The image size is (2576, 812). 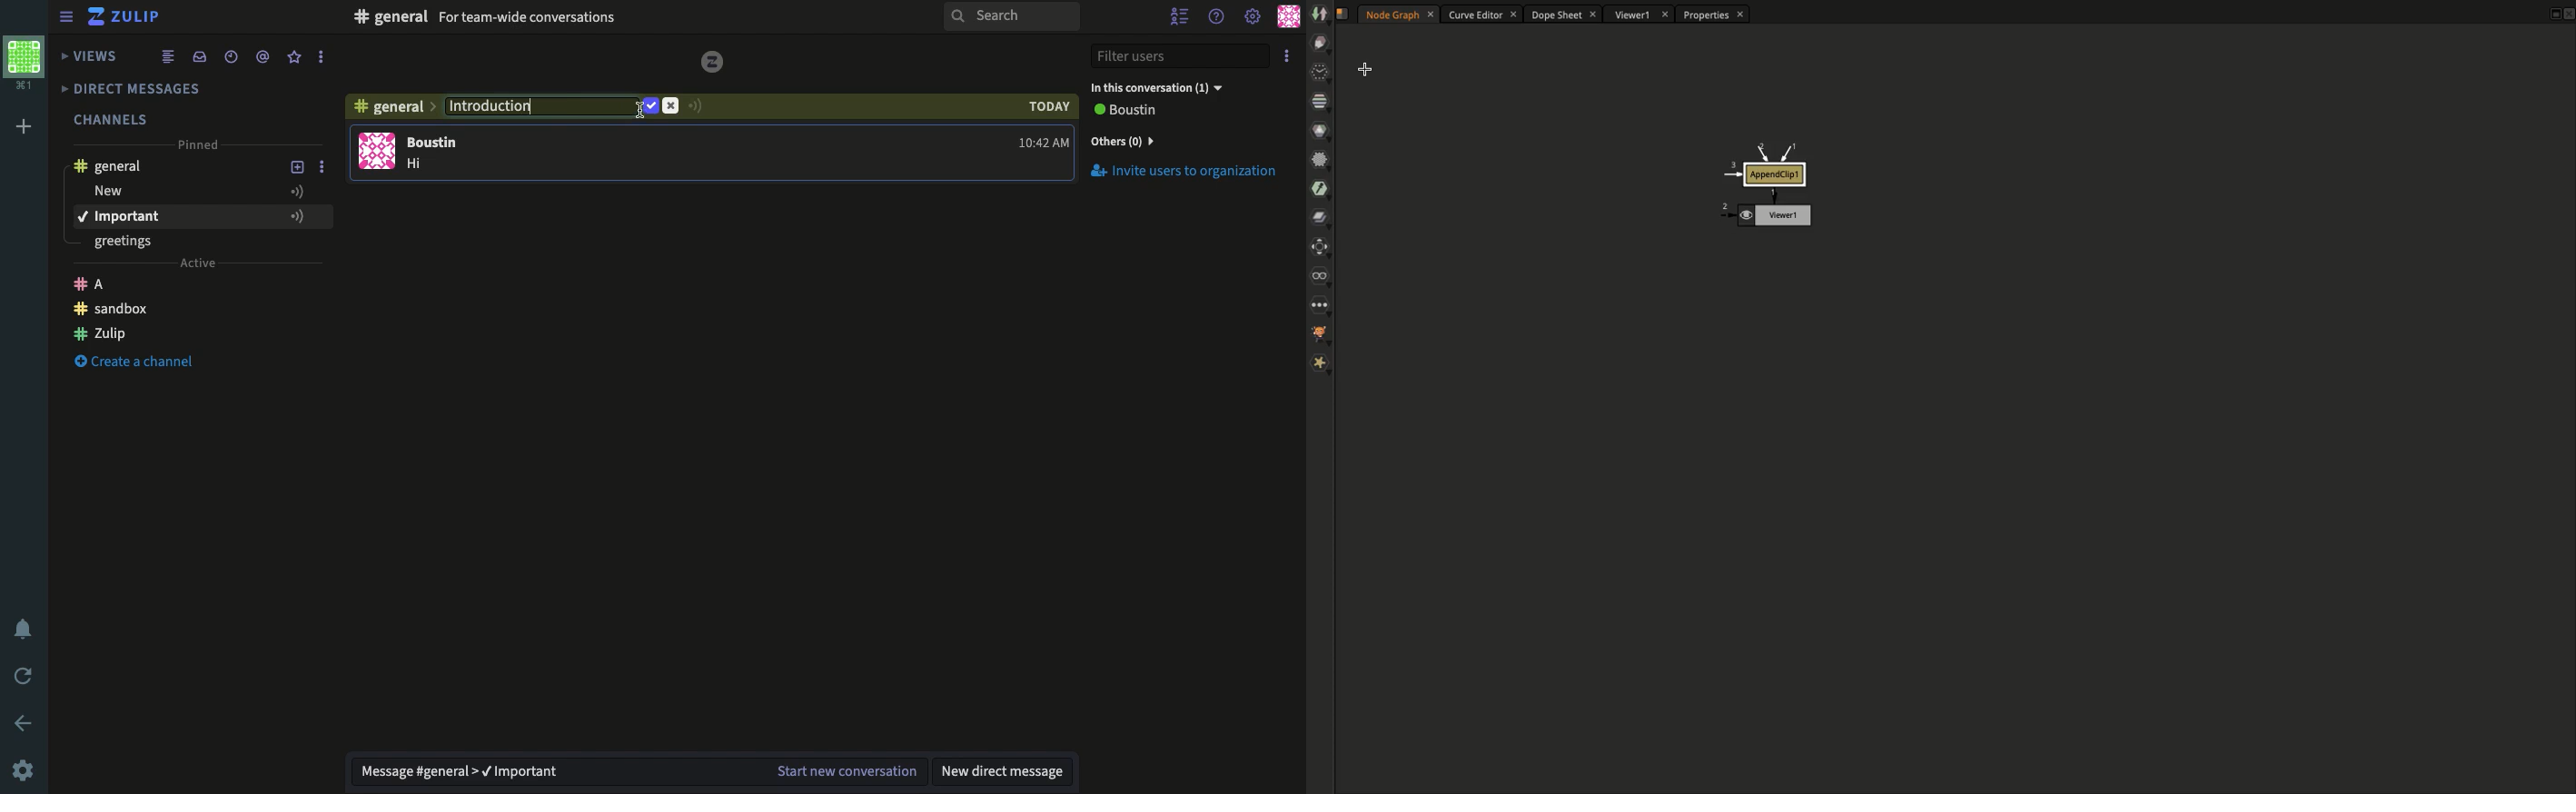 I want to click on New DM, so click(x=1006, y=772).